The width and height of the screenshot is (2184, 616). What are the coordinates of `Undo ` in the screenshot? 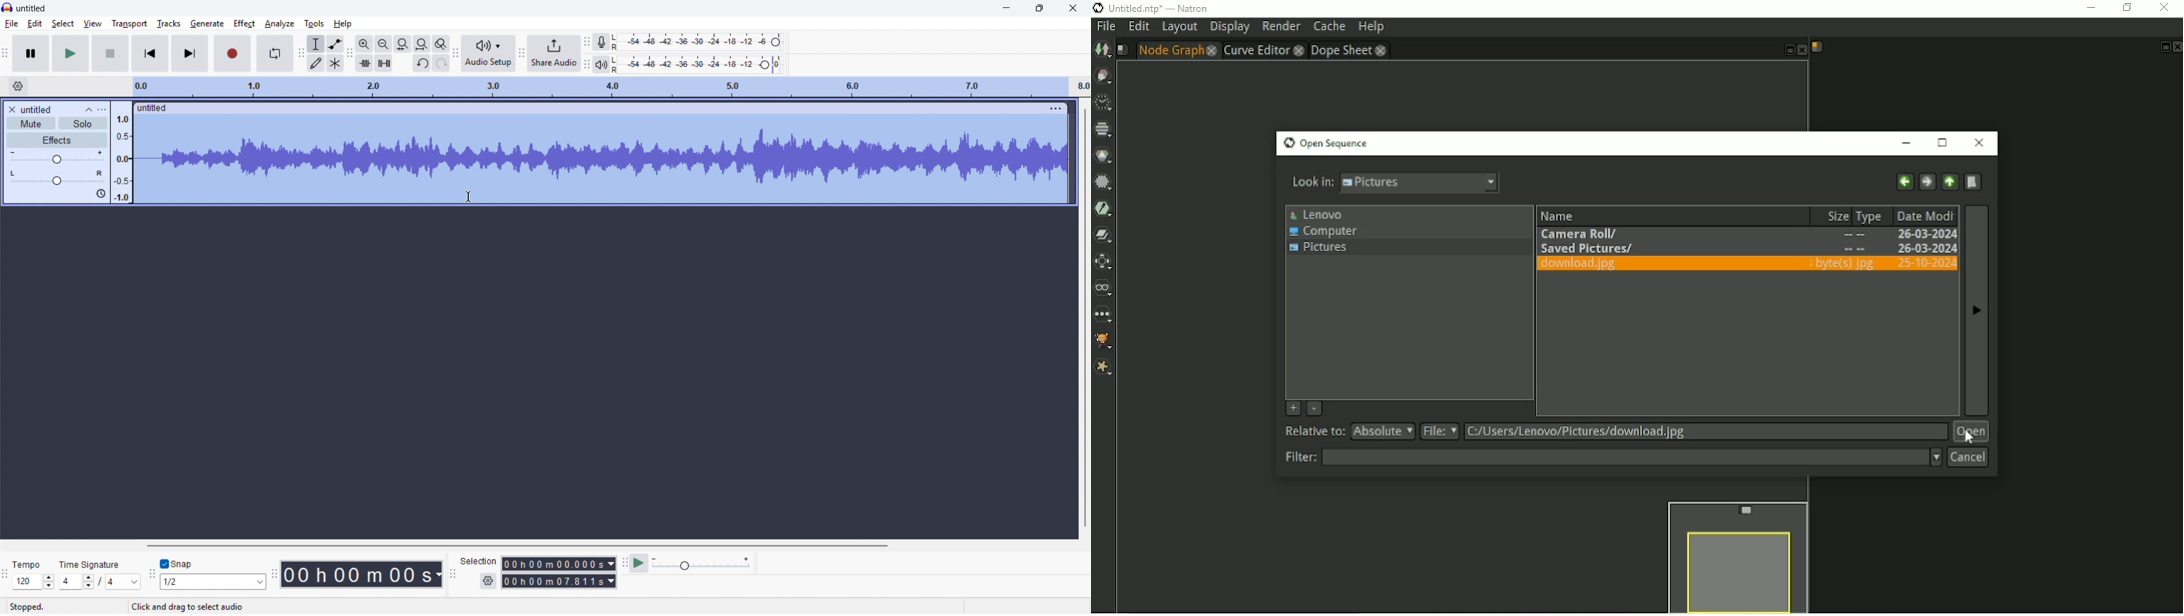 It's located at (422, 64).